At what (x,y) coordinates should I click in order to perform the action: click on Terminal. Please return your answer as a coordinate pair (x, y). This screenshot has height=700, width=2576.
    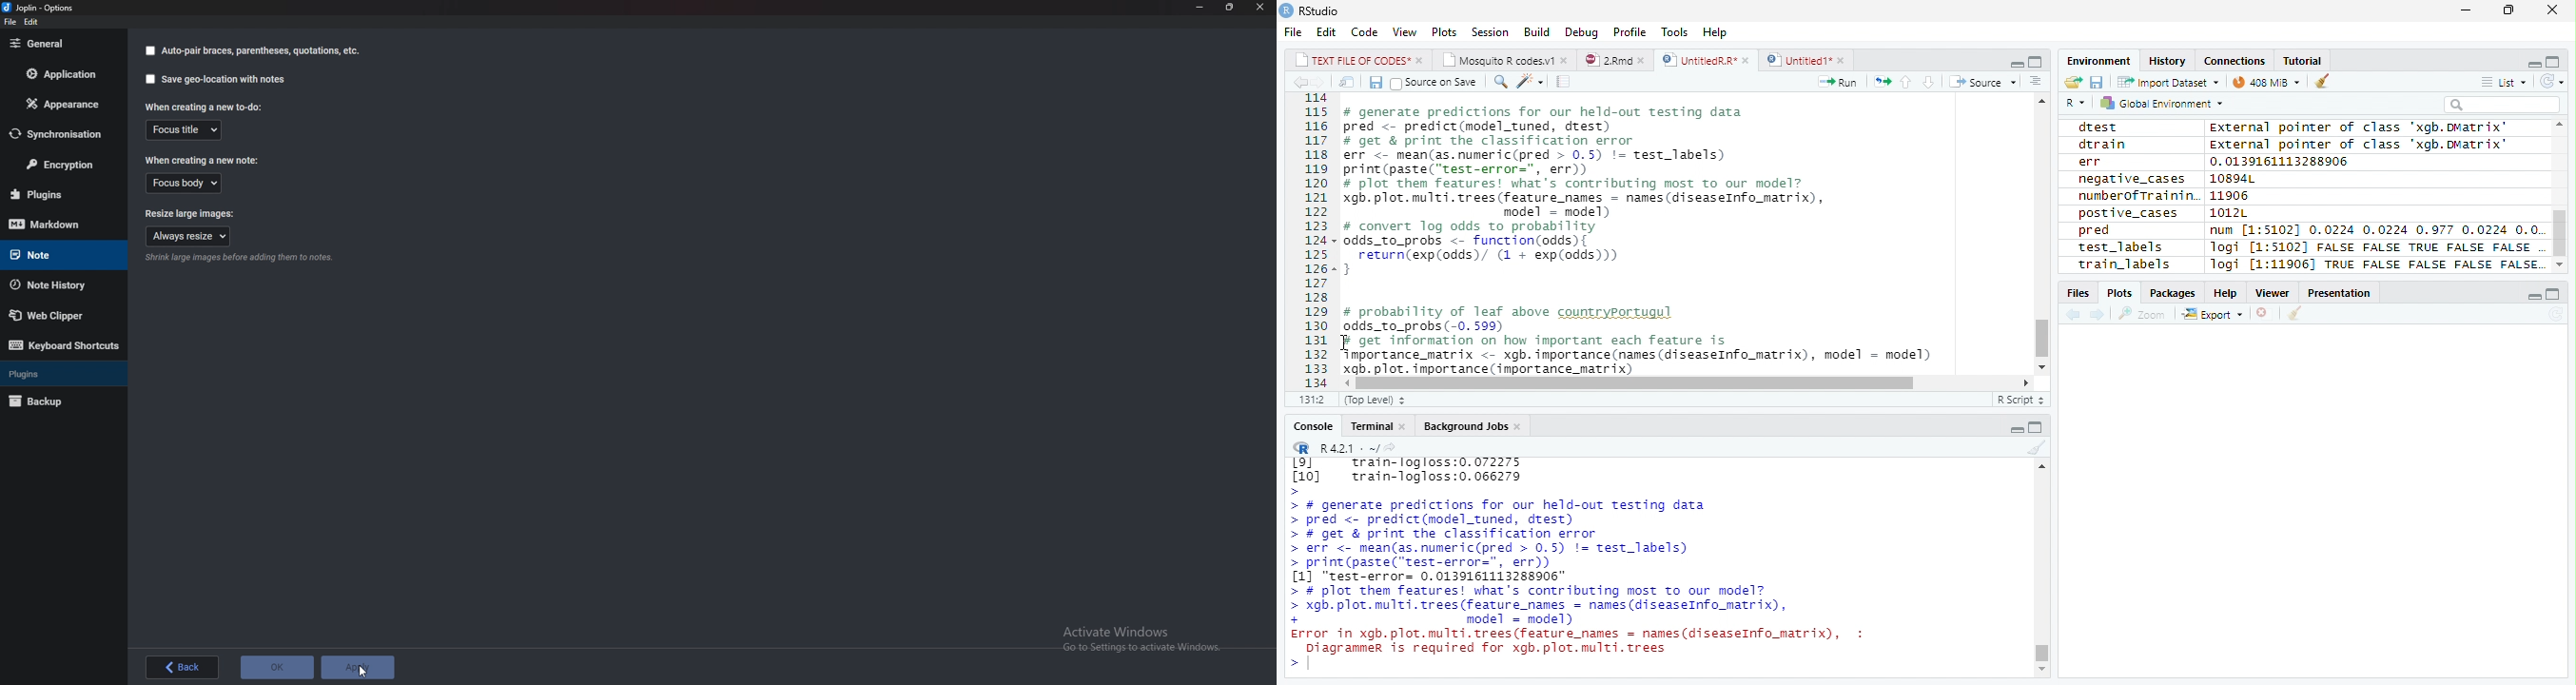
    Looking at the image, I should click on (1376, 427).